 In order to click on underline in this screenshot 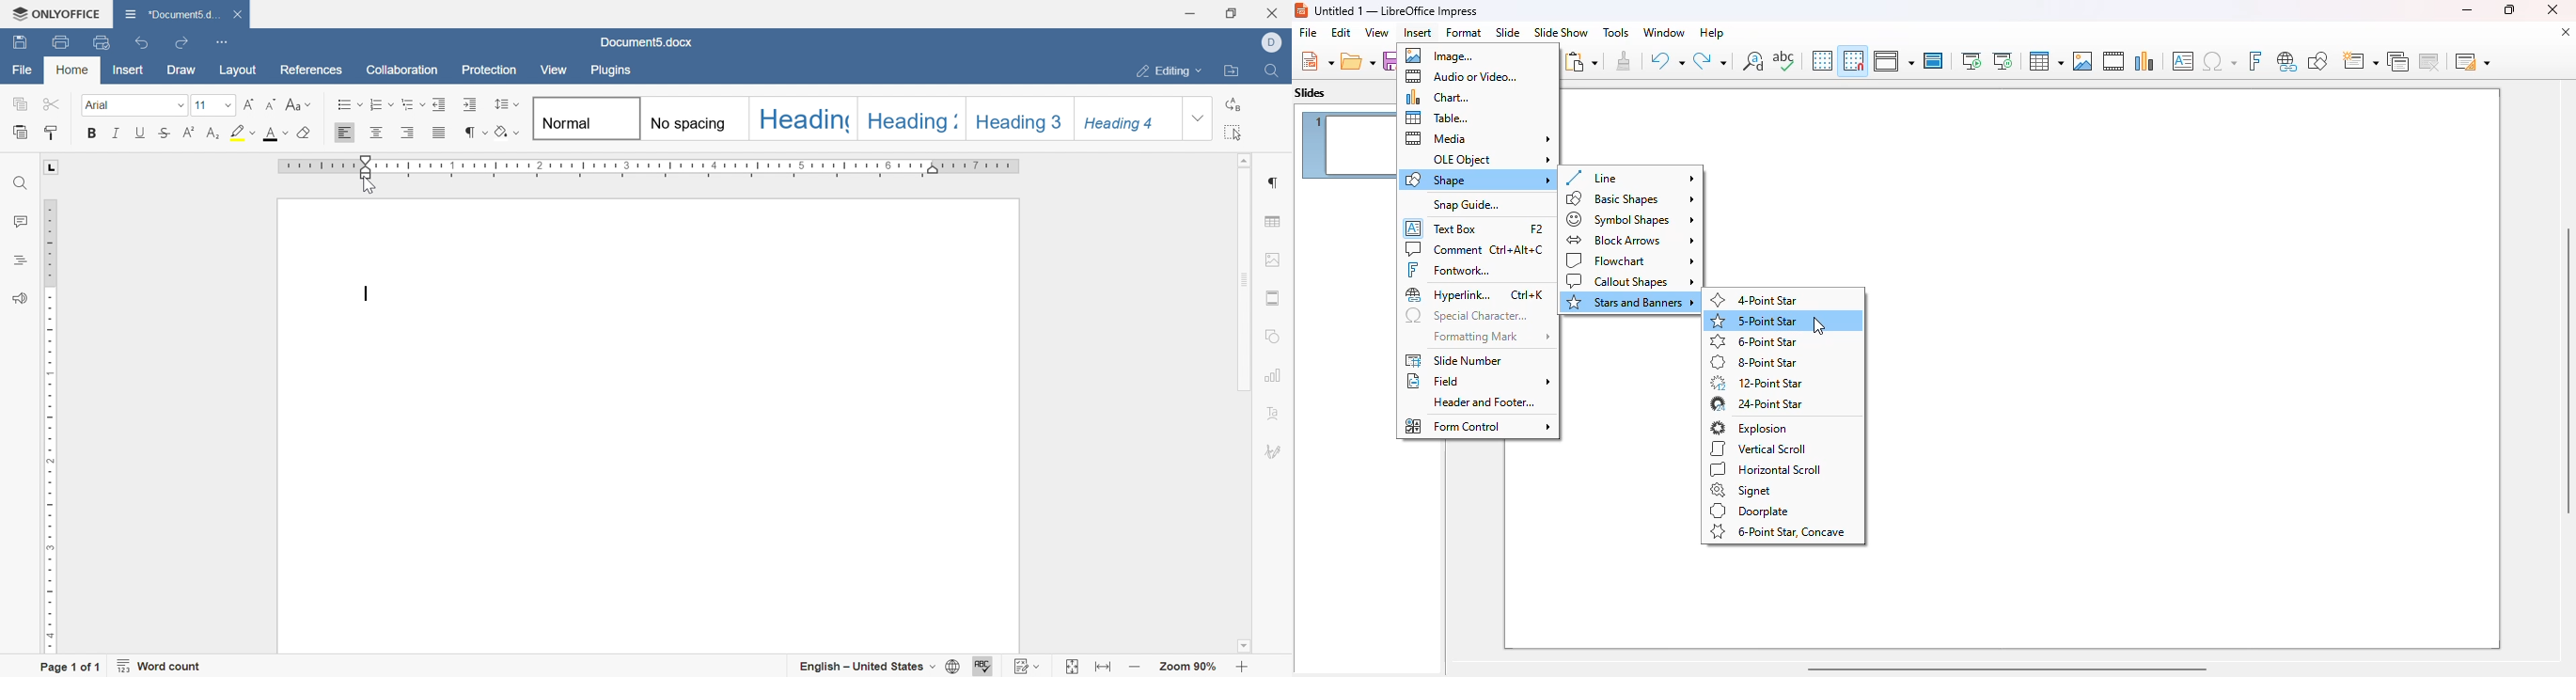, I will do `click(141, 131)`.